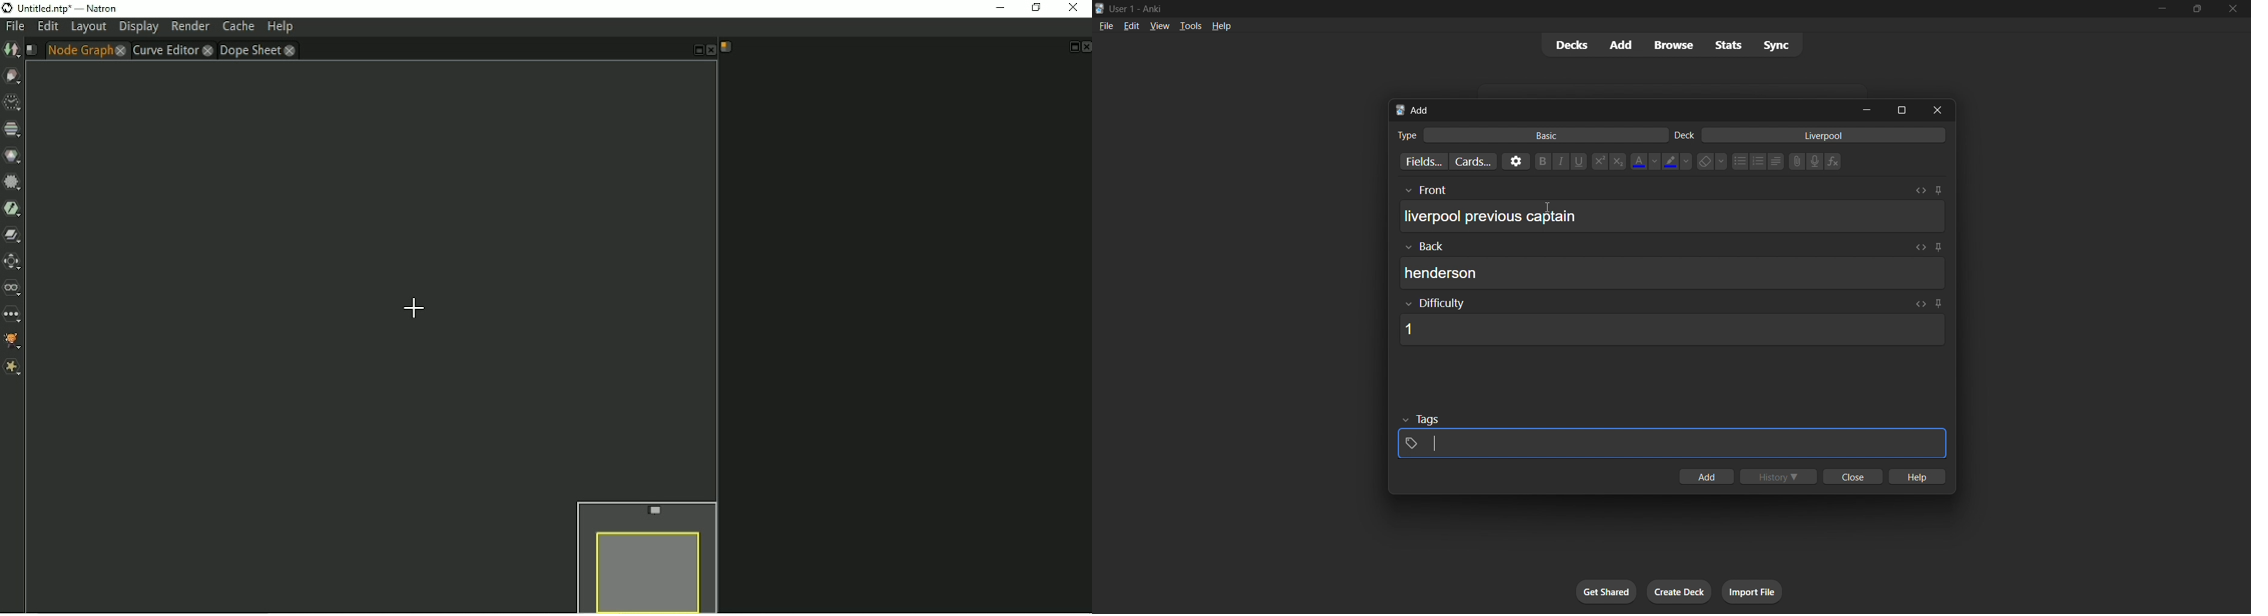 This screenshot has width=2268, height=616. Describe the element at coordinates (1777, 47) in the screenshot. I see `sync` at that location.